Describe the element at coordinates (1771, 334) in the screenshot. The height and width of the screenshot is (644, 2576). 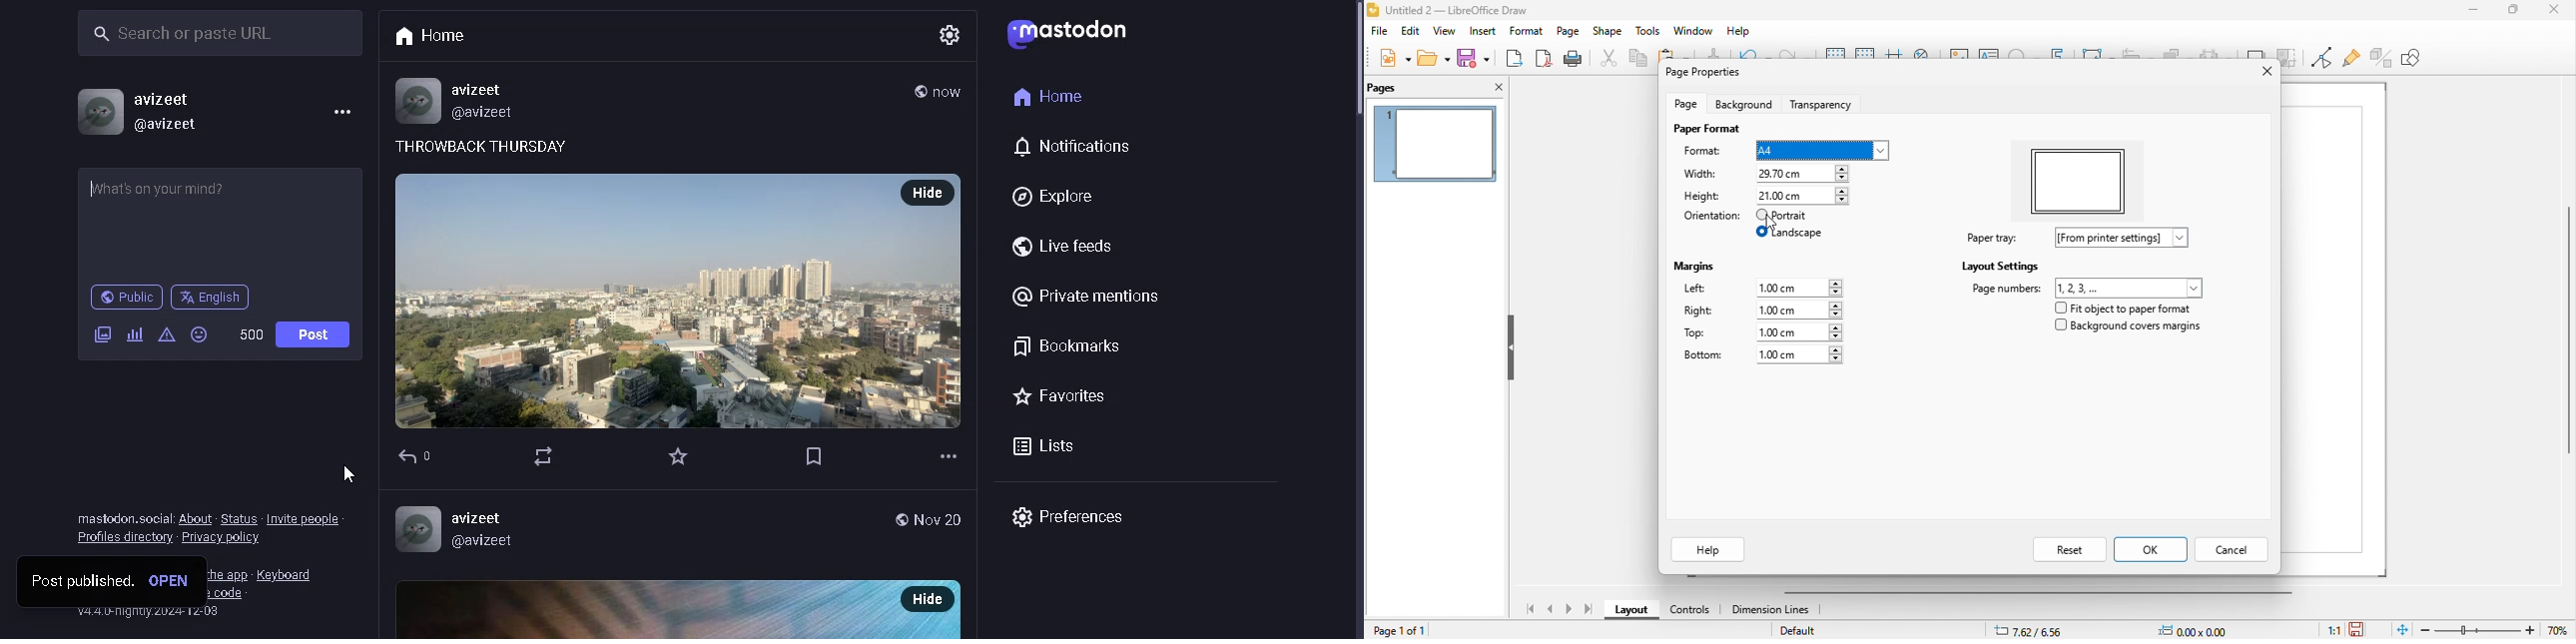
I see `top` at that location.